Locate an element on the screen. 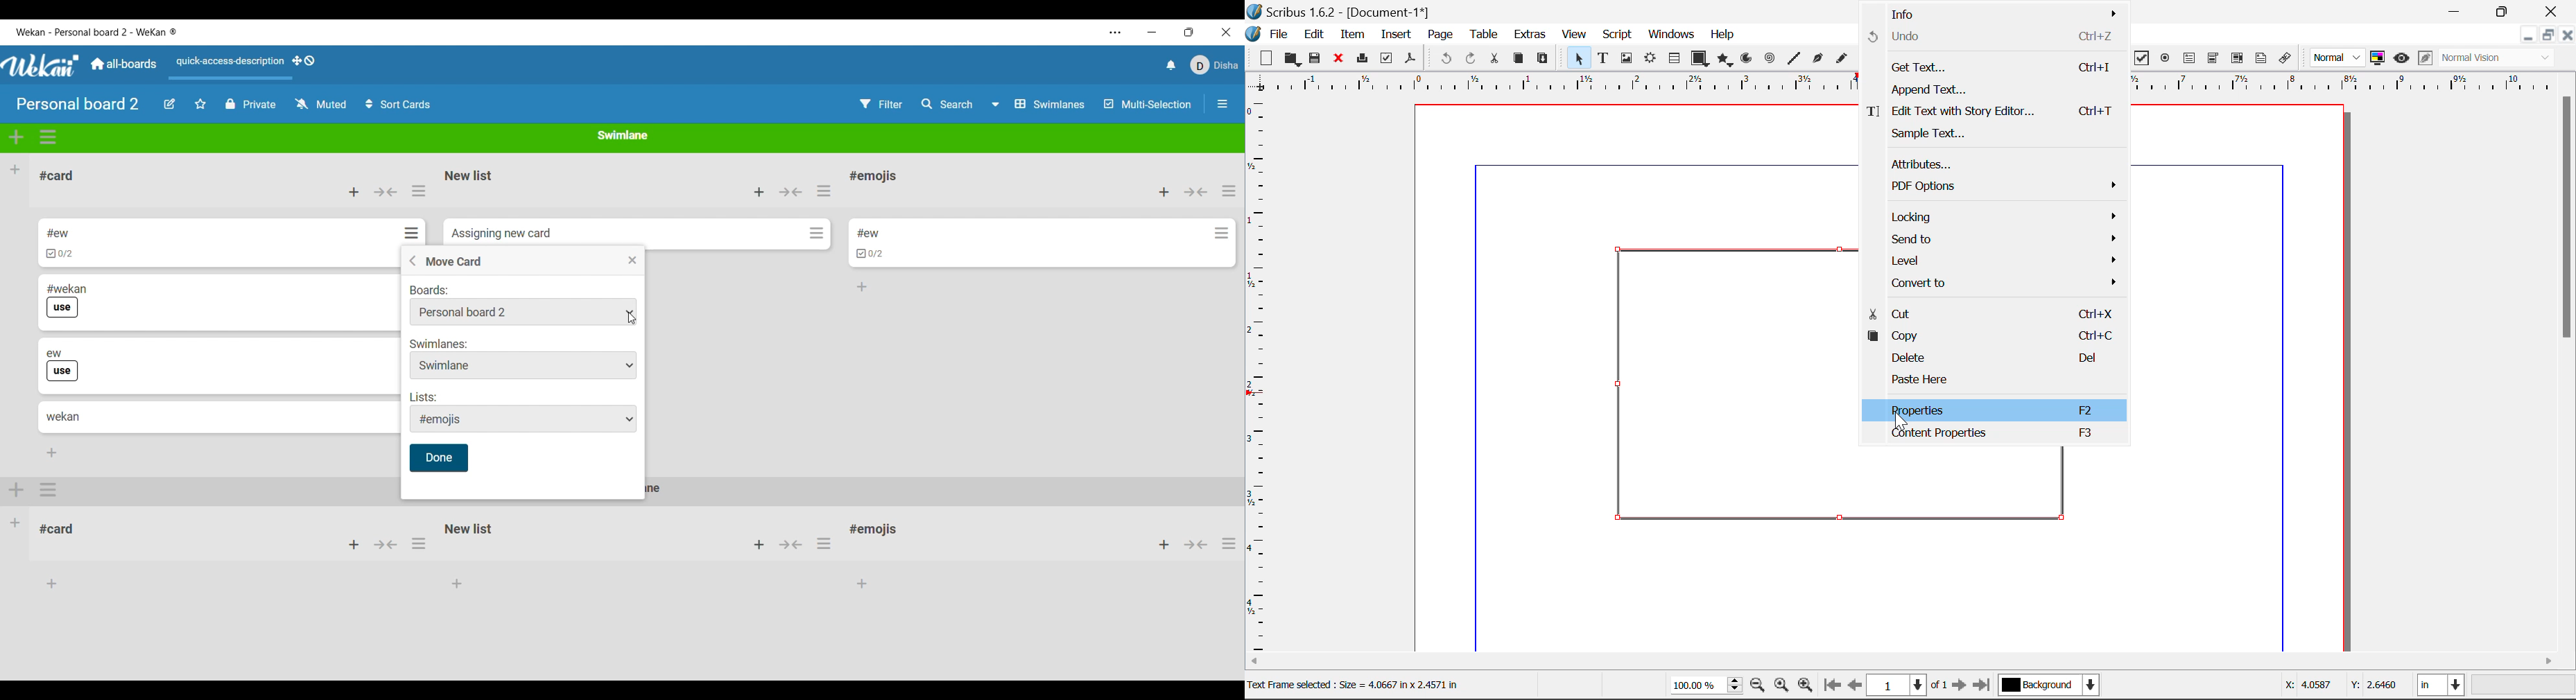  Extras is located at coordinates (1531, 35).